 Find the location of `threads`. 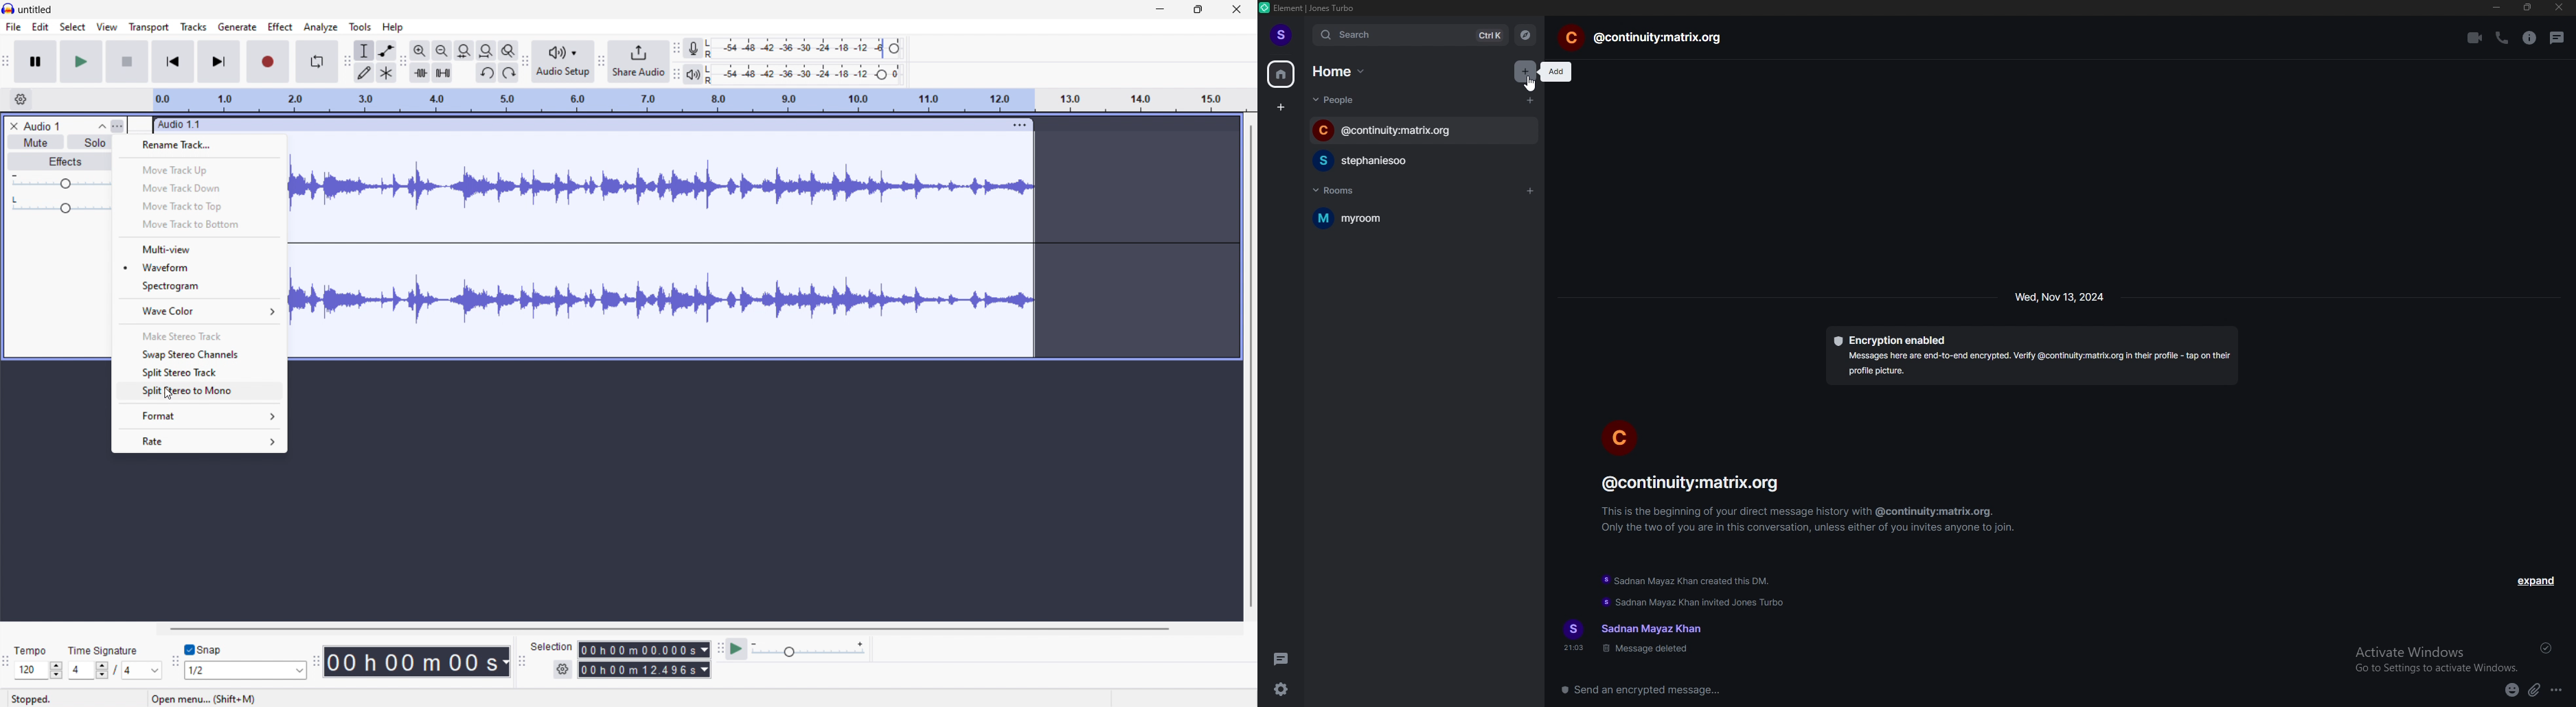

threads is located at coordinates (2557, 38).